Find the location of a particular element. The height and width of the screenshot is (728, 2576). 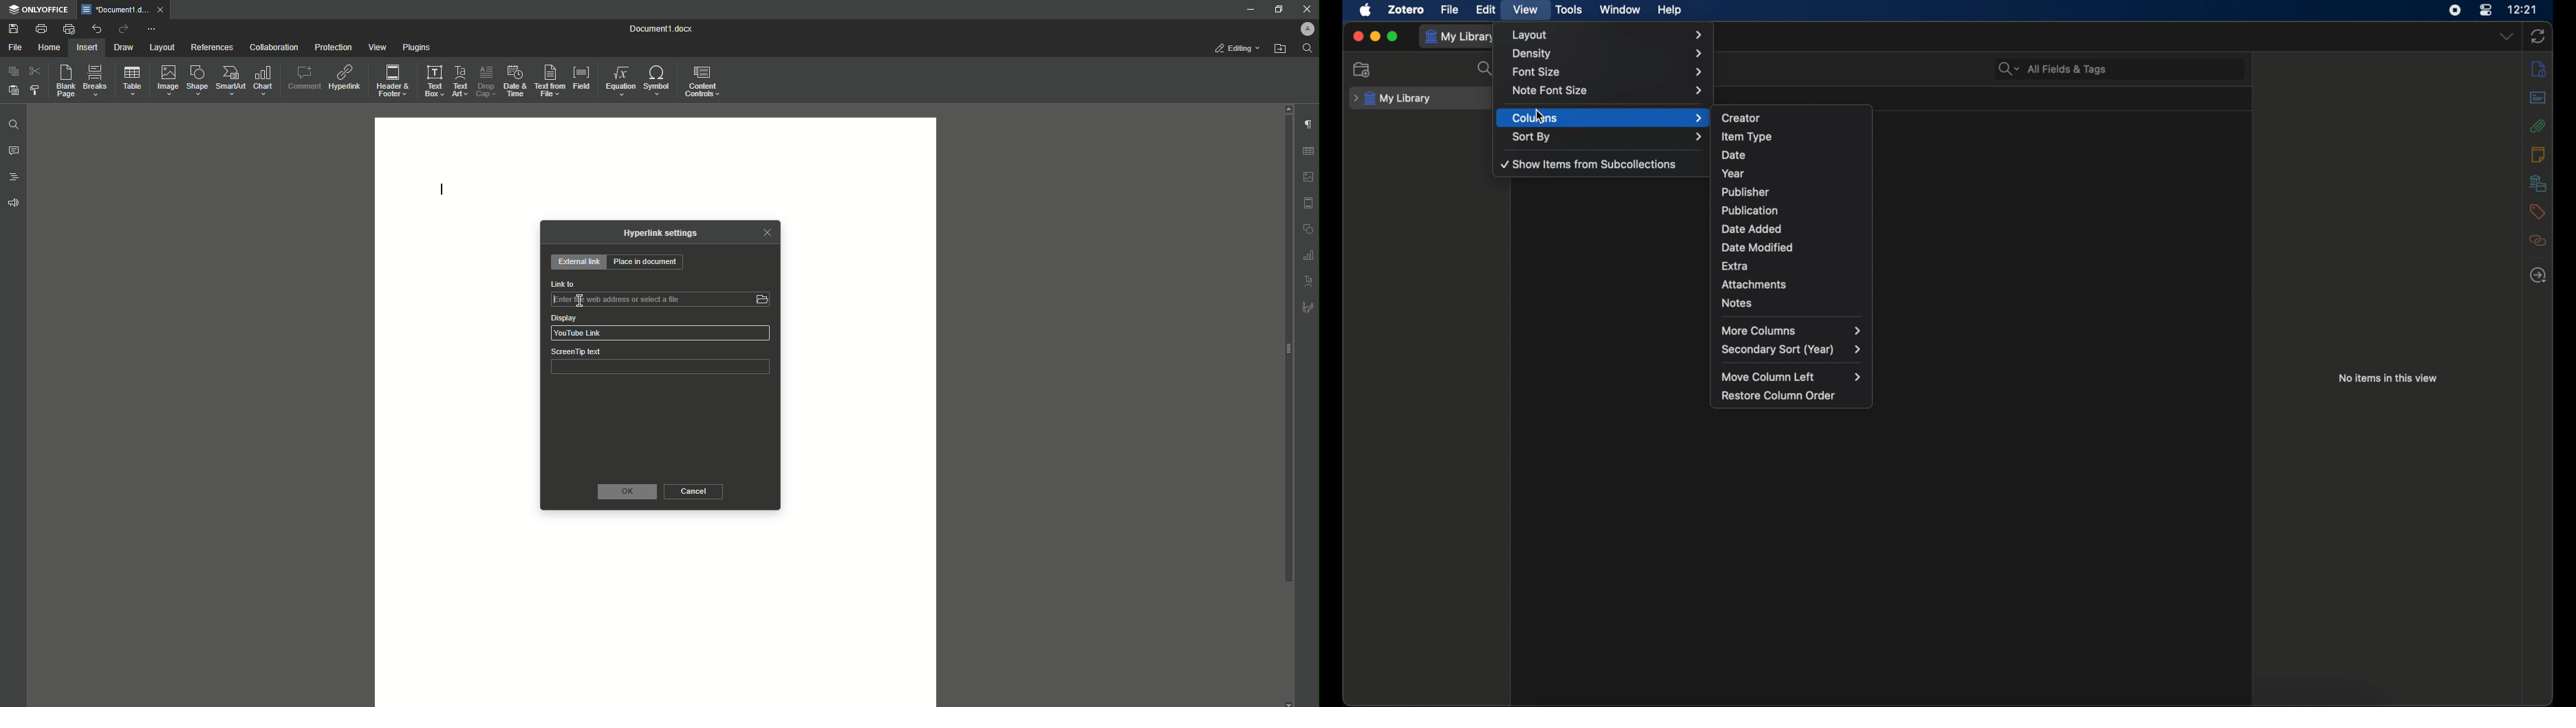

Insert is located at coordinates (88, 47).